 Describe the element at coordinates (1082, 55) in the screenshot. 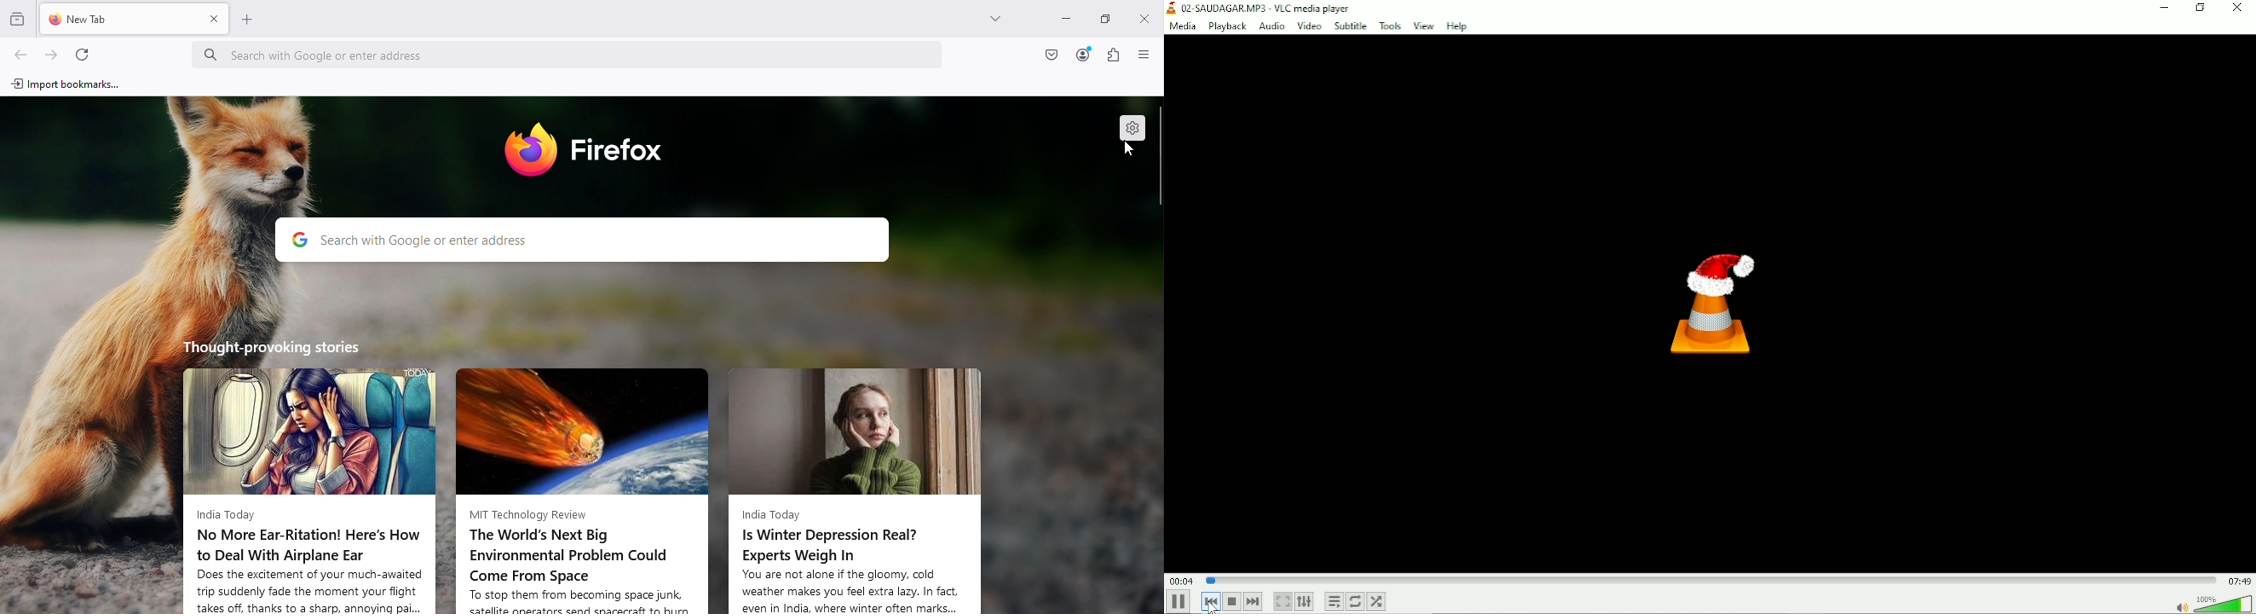

I see `Account` at that location.